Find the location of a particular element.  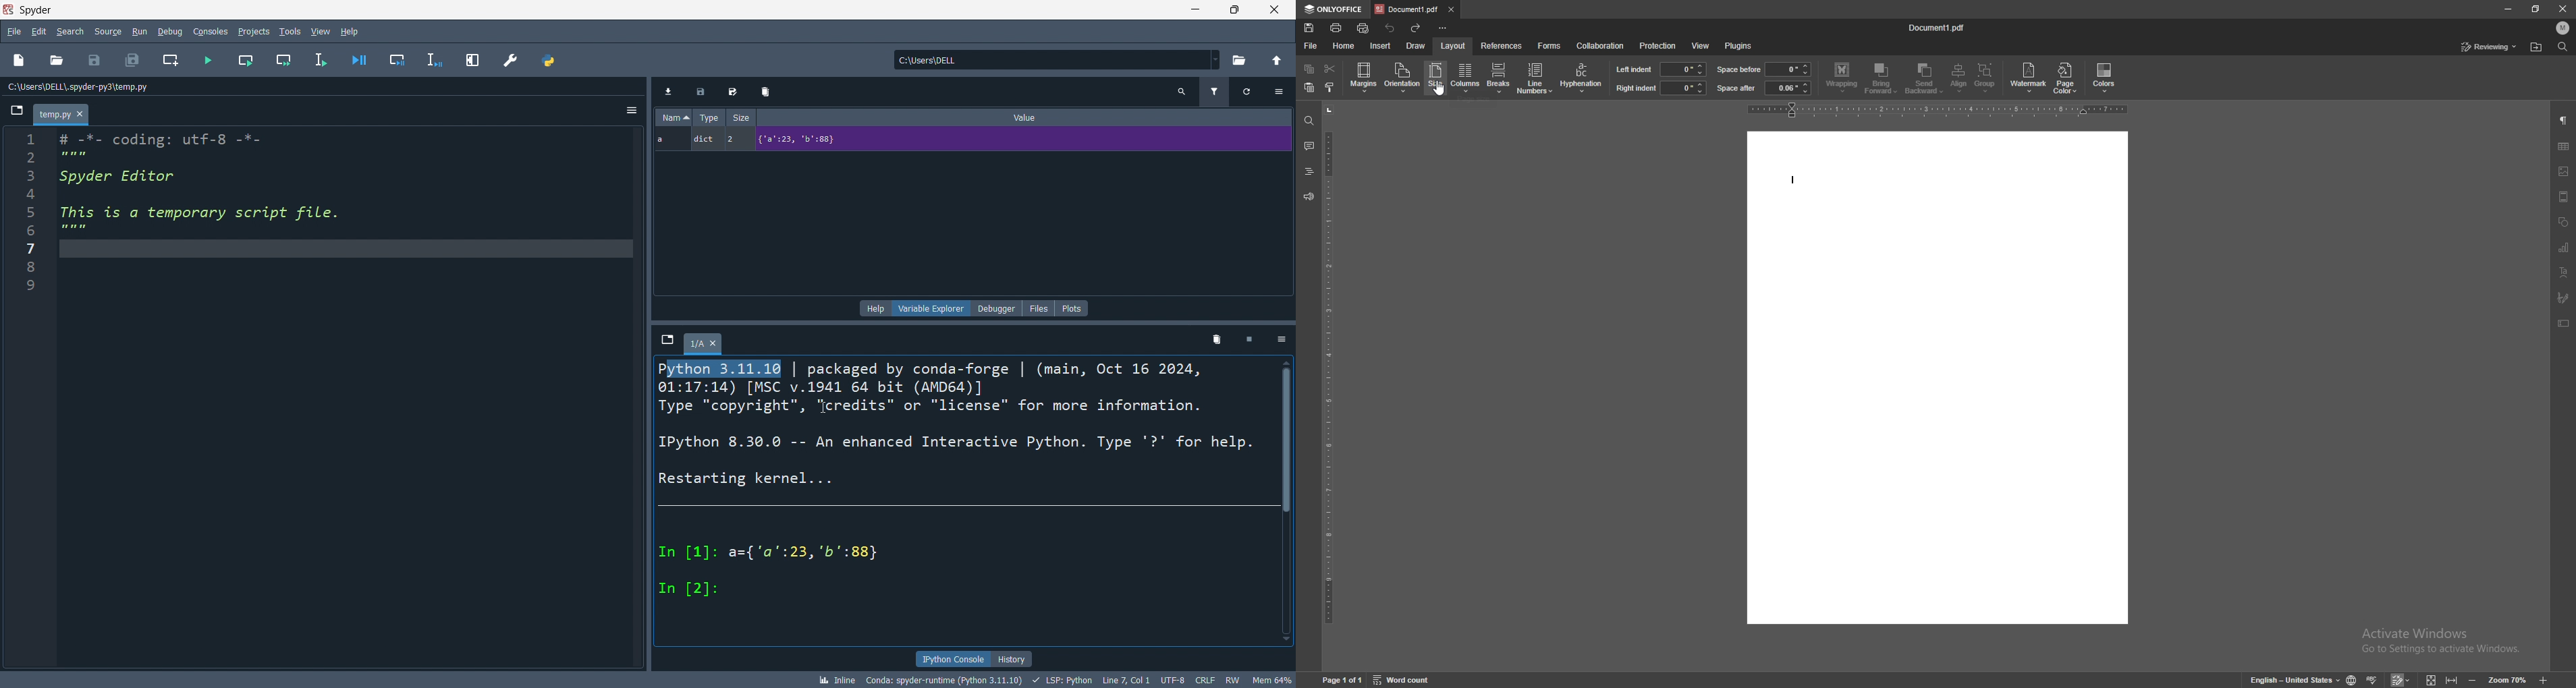

value is located at coordinates (1028, 116).